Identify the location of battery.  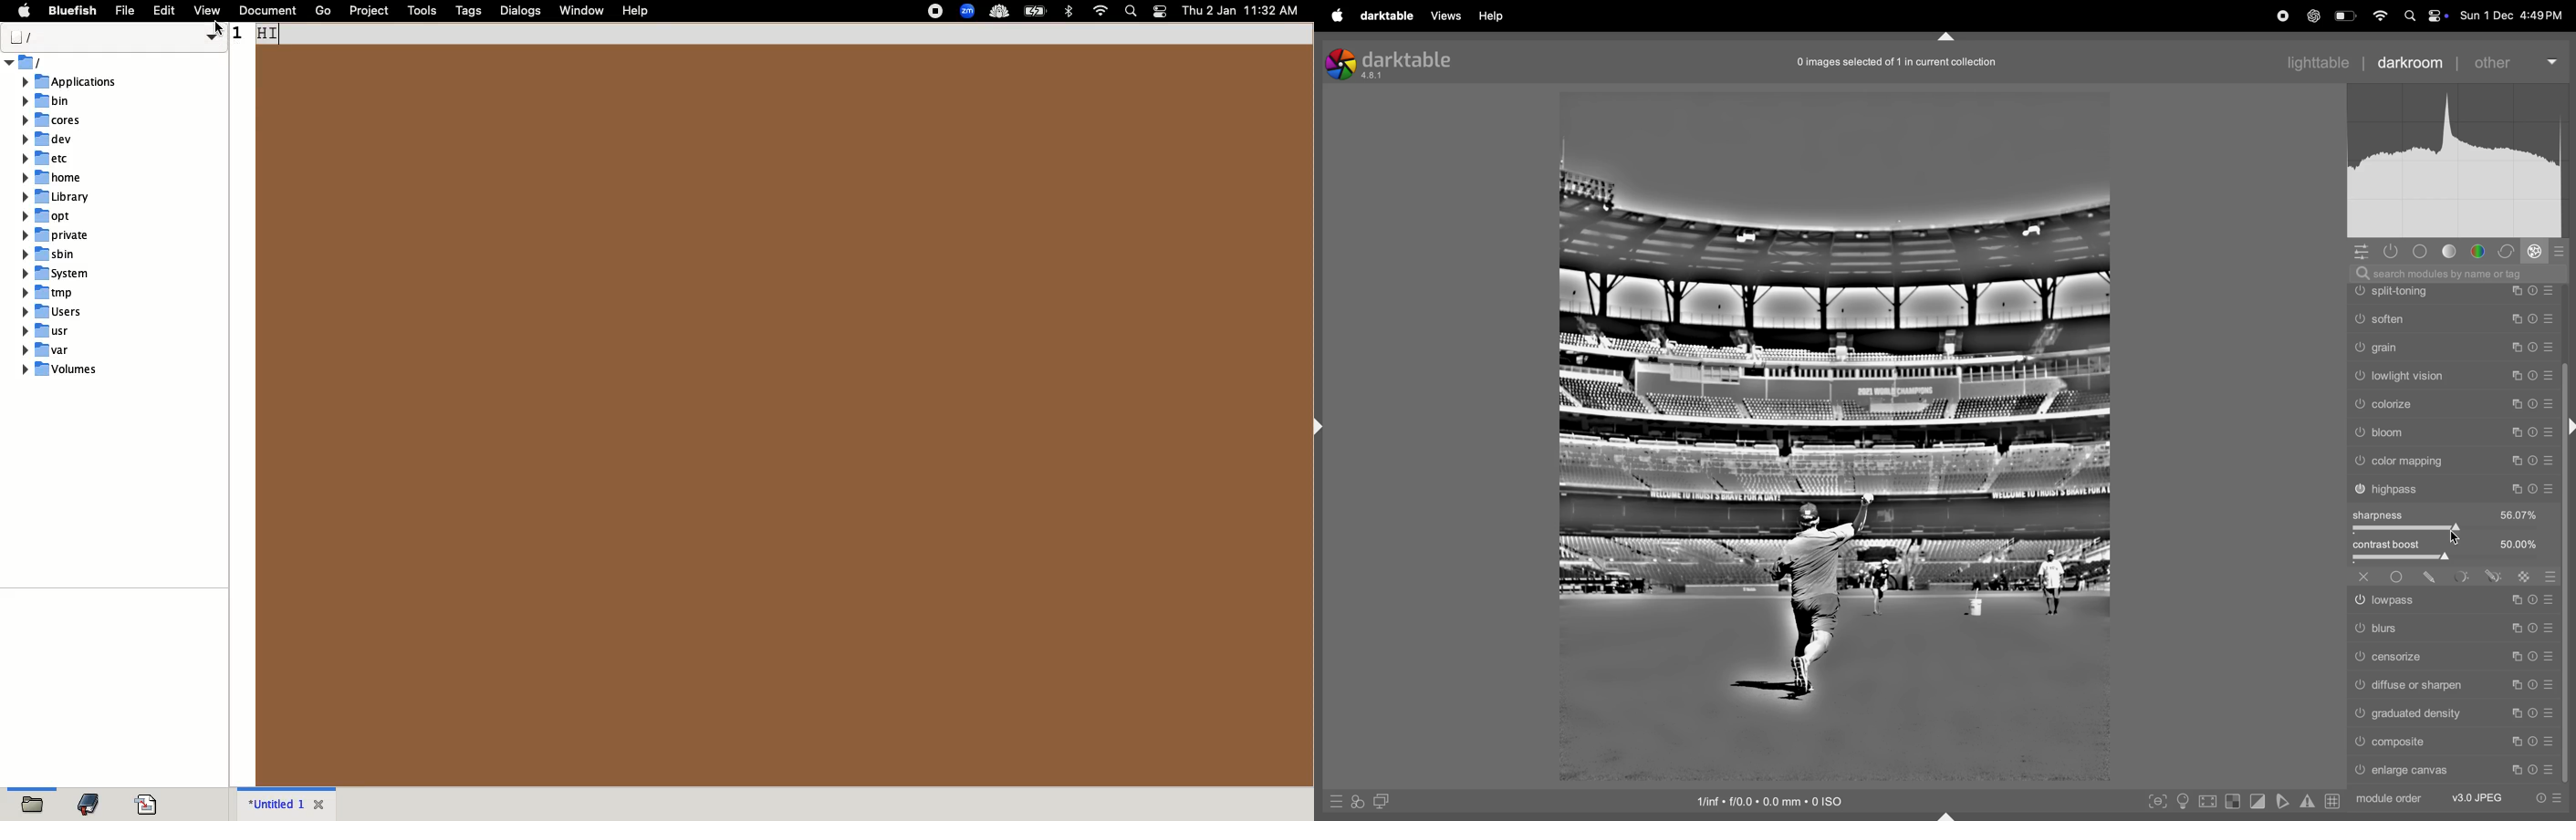
(2345, 15).